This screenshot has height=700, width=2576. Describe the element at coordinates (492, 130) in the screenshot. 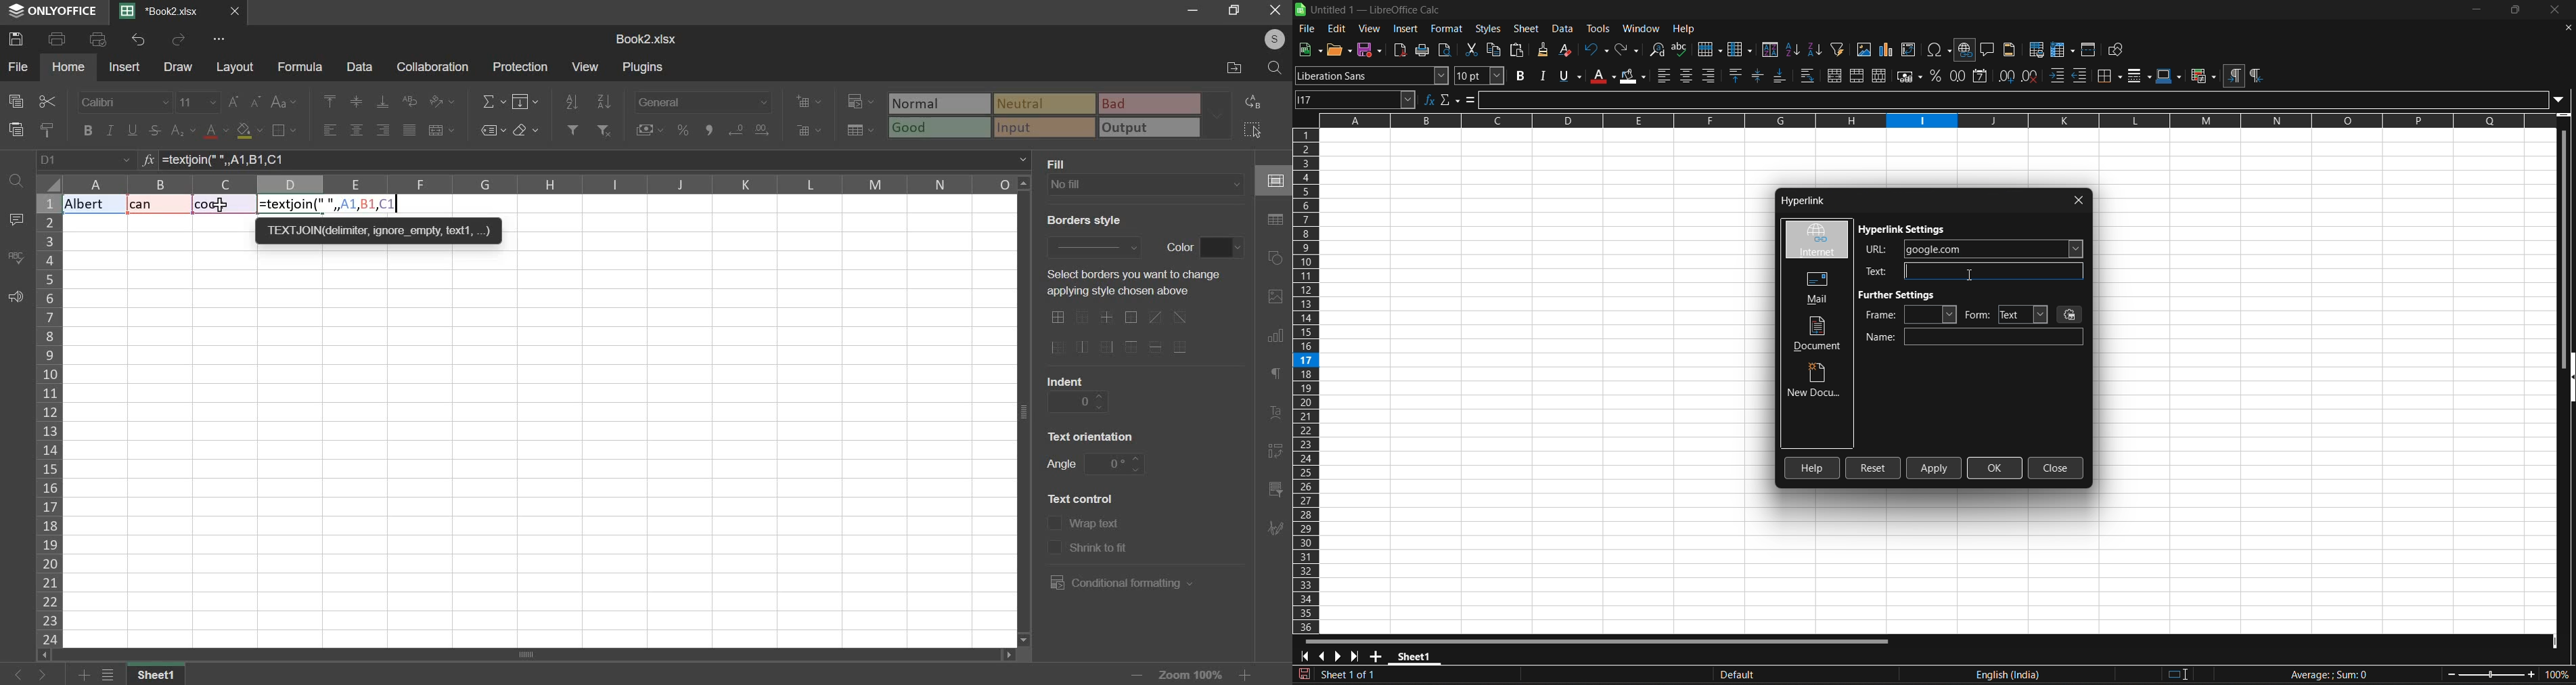

I see `named ranges` at that location.